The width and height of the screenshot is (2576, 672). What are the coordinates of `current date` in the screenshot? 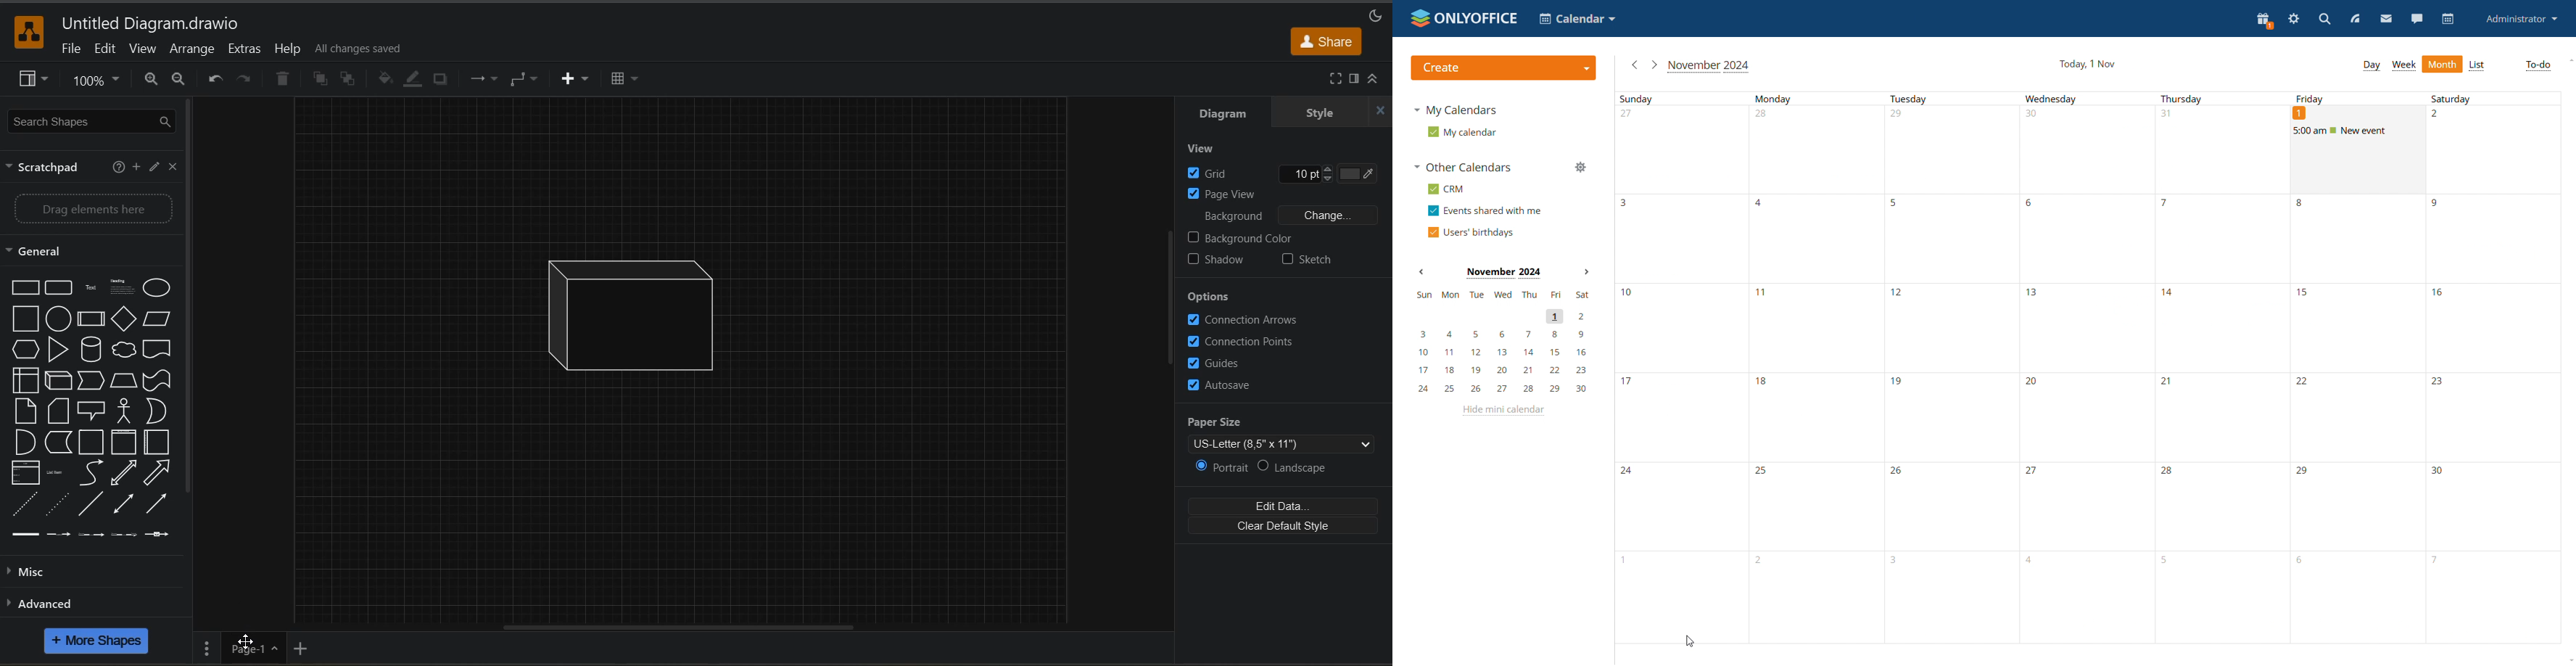 It's located at (2089, 64).